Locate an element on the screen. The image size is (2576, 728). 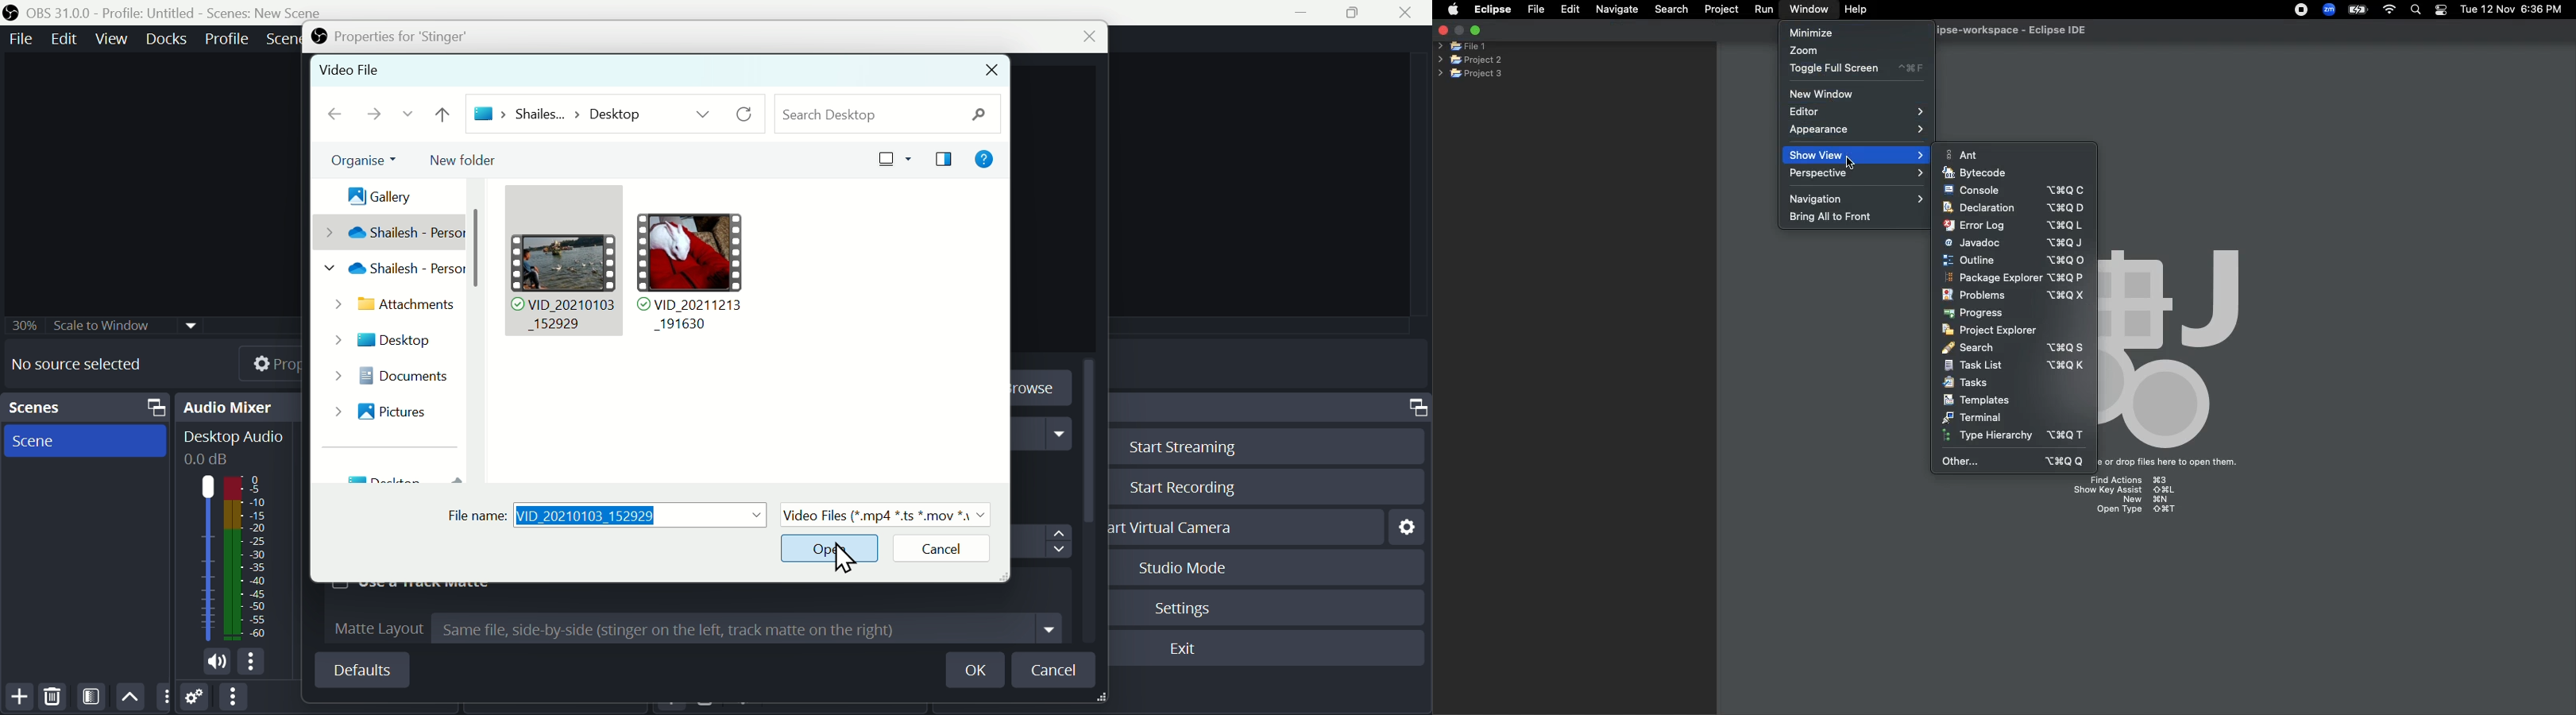
Default is located at coordinates (361, 669).